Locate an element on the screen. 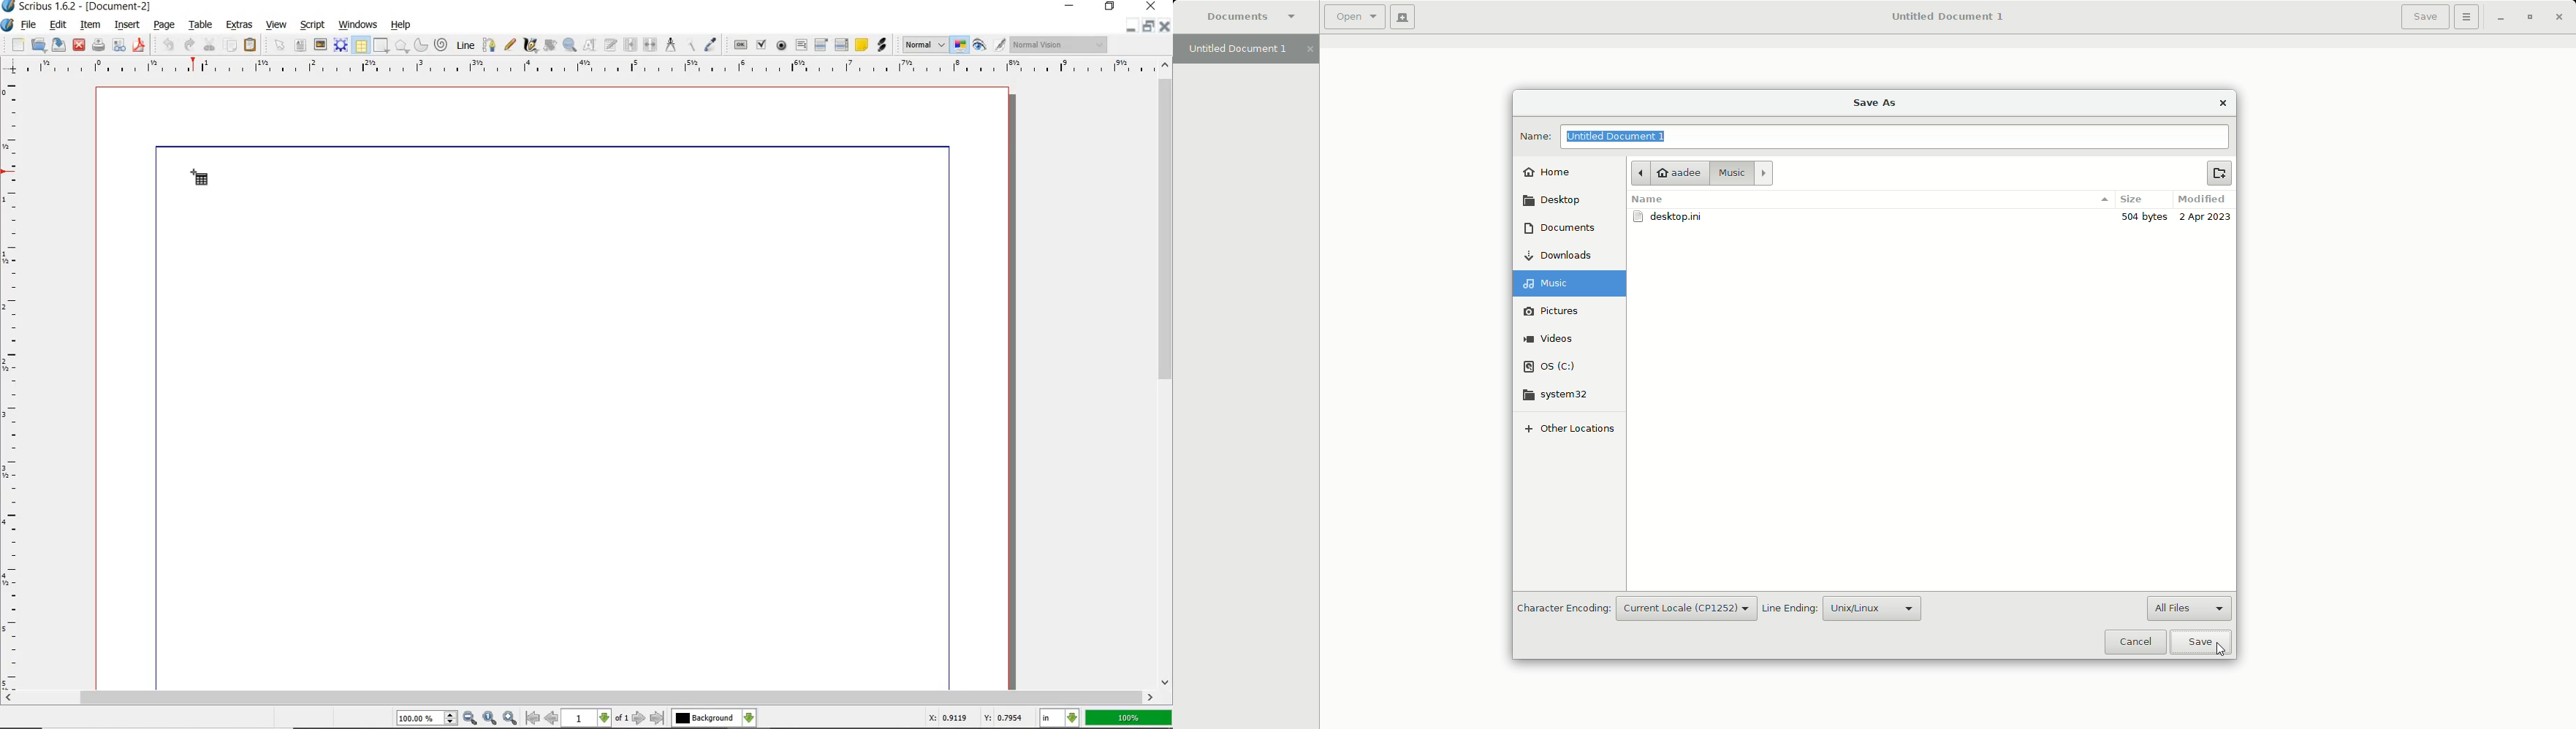 This screenshot has height=756, width=2576. restore is located at coordinates (1148, 26).